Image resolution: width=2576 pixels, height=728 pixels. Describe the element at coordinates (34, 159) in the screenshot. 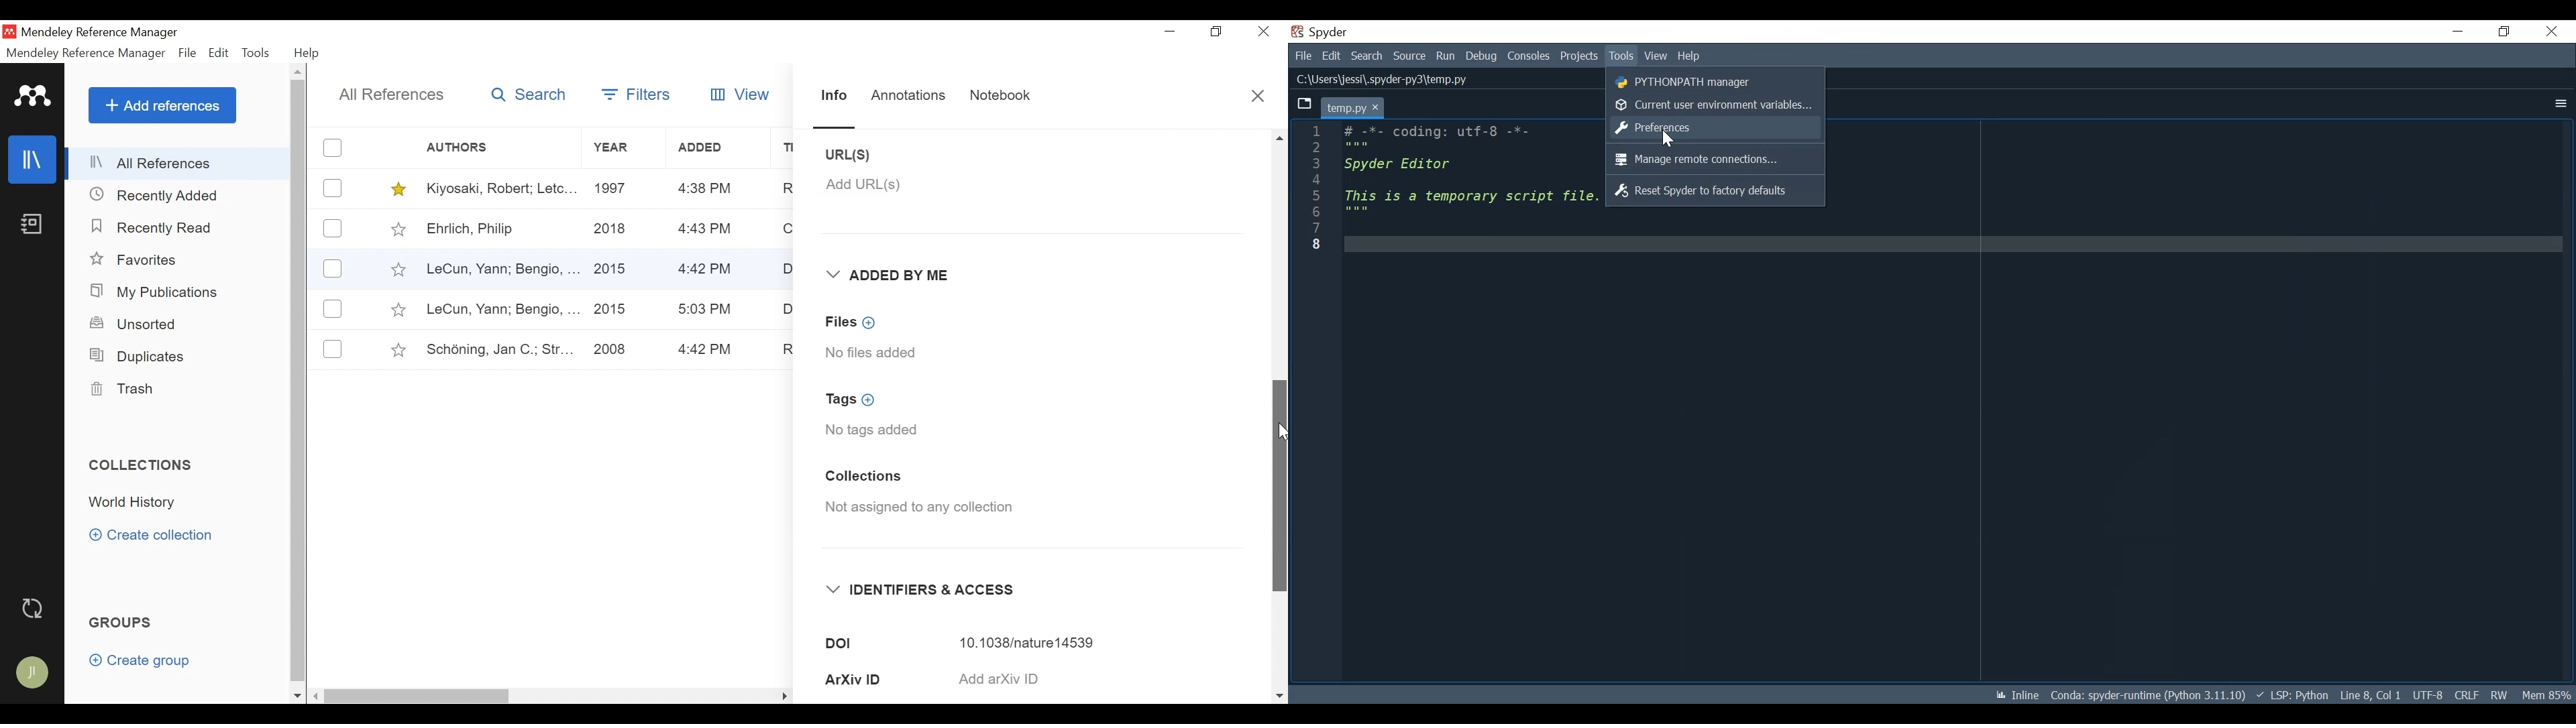

I see `Library` at that location.